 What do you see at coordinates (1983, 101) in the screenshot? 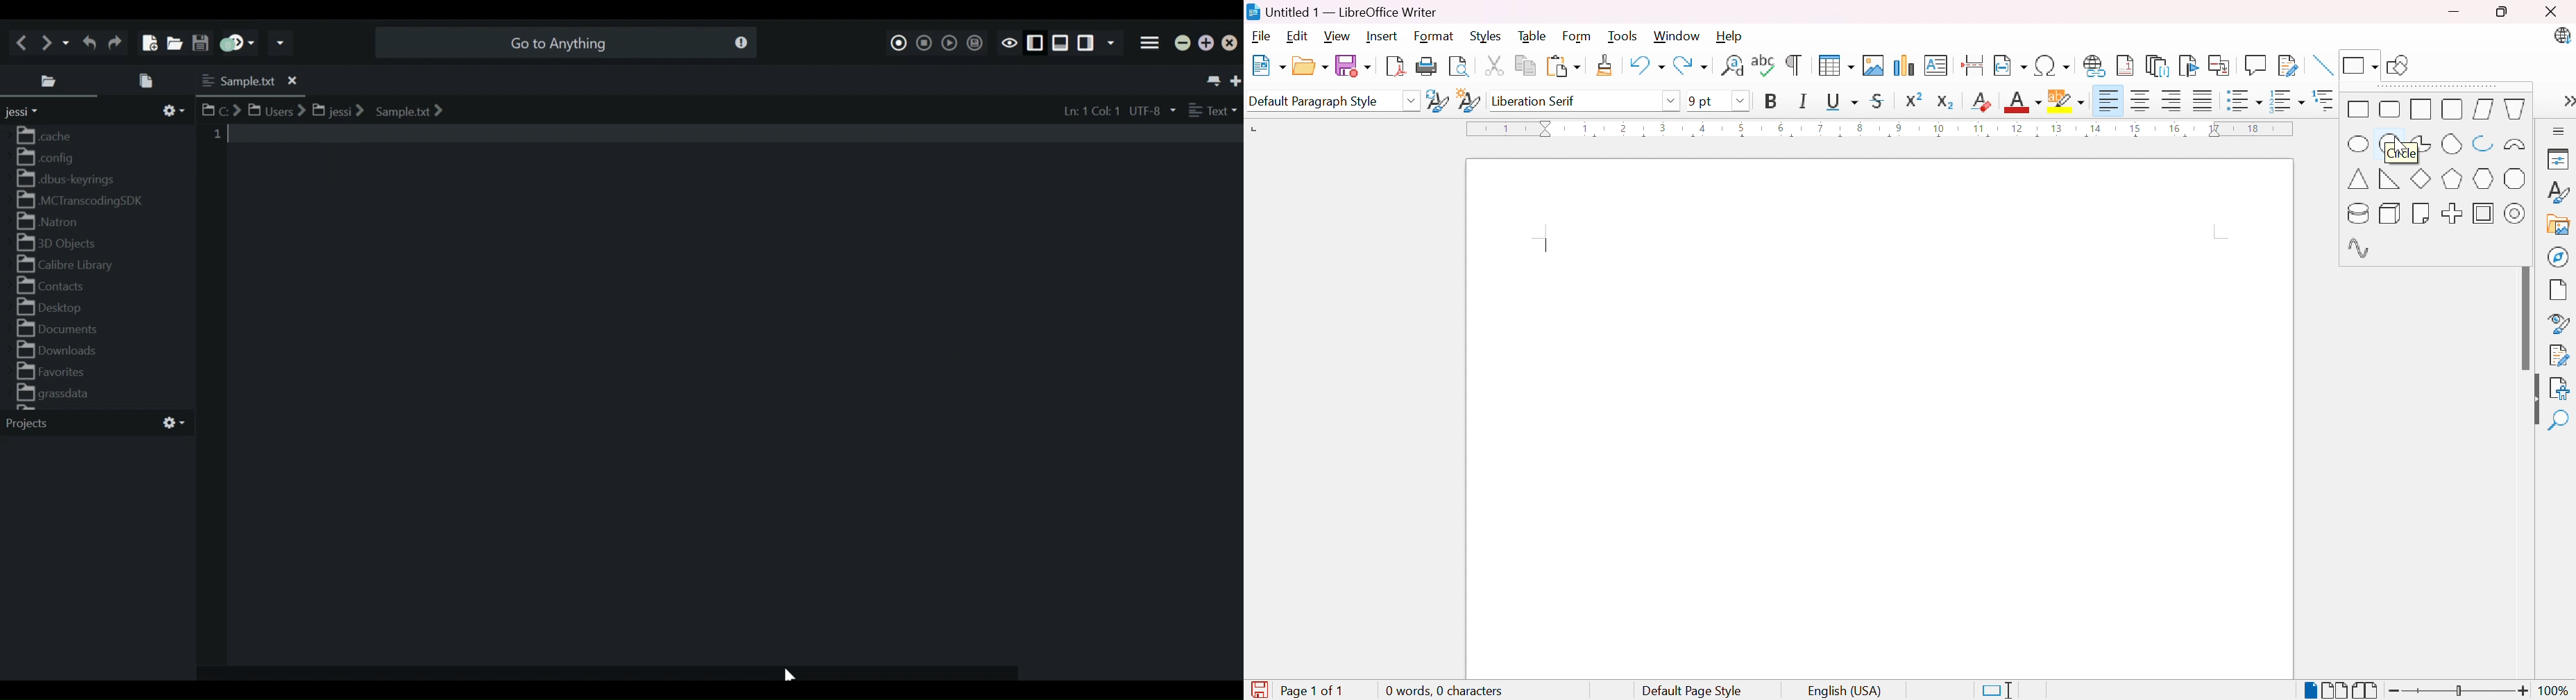
I see `Clear direct formatting` at bounding box center [1983, 101].